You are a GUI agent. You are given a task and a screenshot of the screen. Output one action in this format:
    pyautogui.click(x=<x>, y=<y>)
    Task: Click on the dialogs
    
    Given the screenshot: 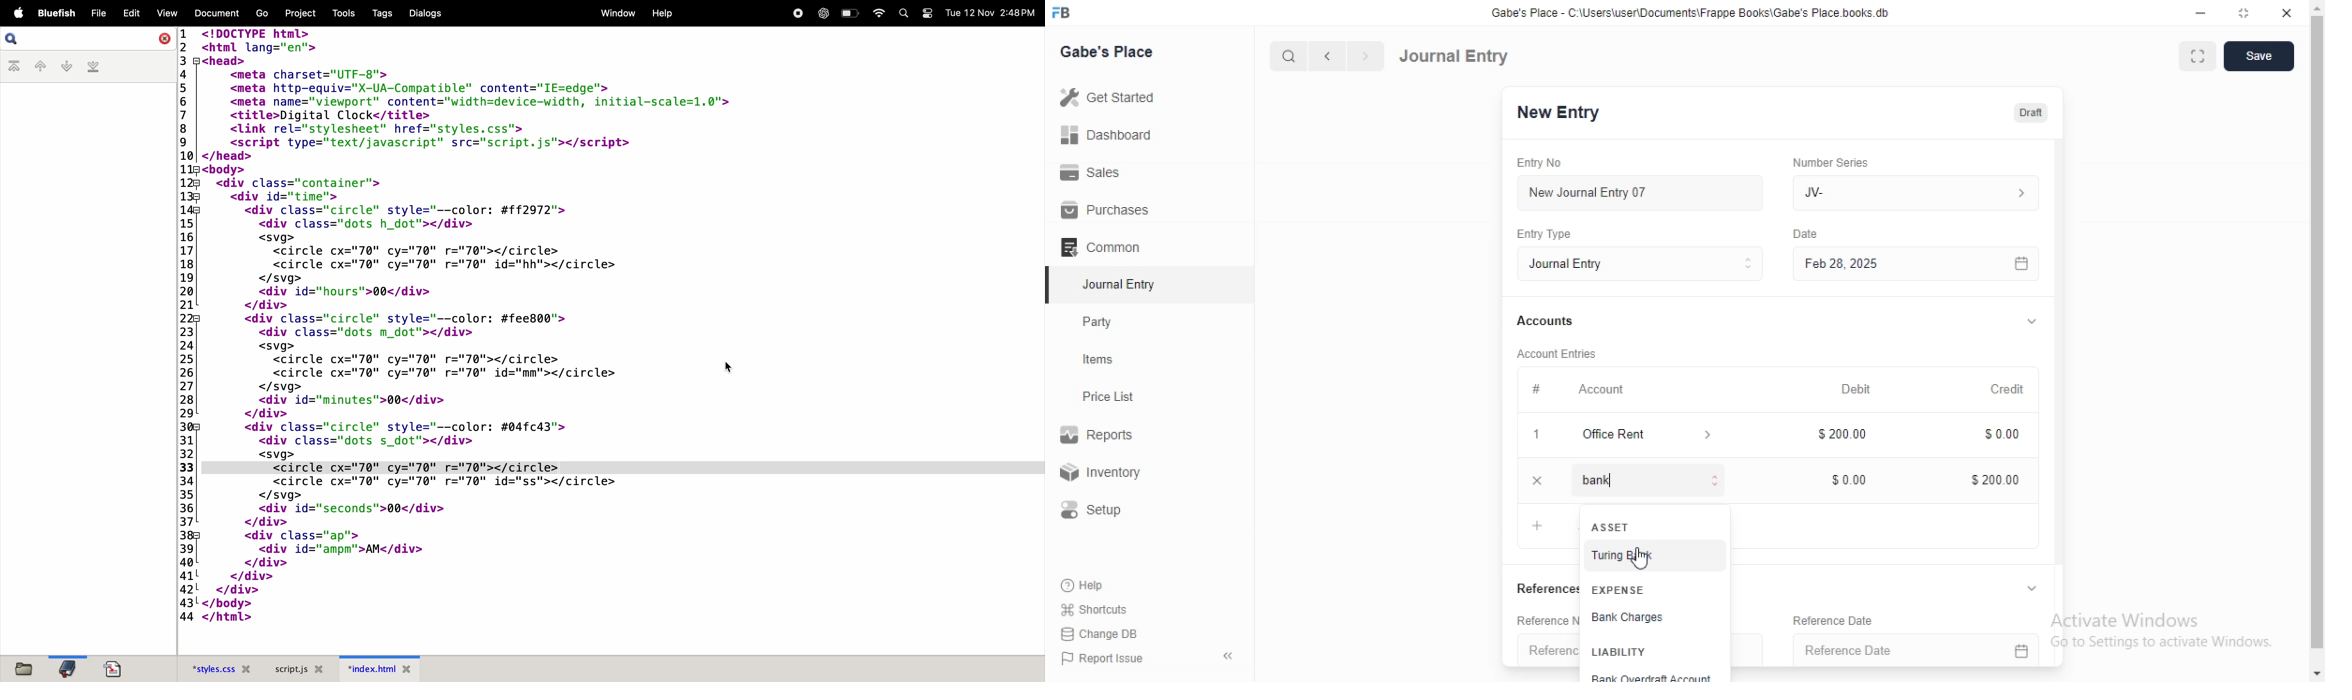 What is the action you would take?
    pyautogui.click(x=427, y=16)
    